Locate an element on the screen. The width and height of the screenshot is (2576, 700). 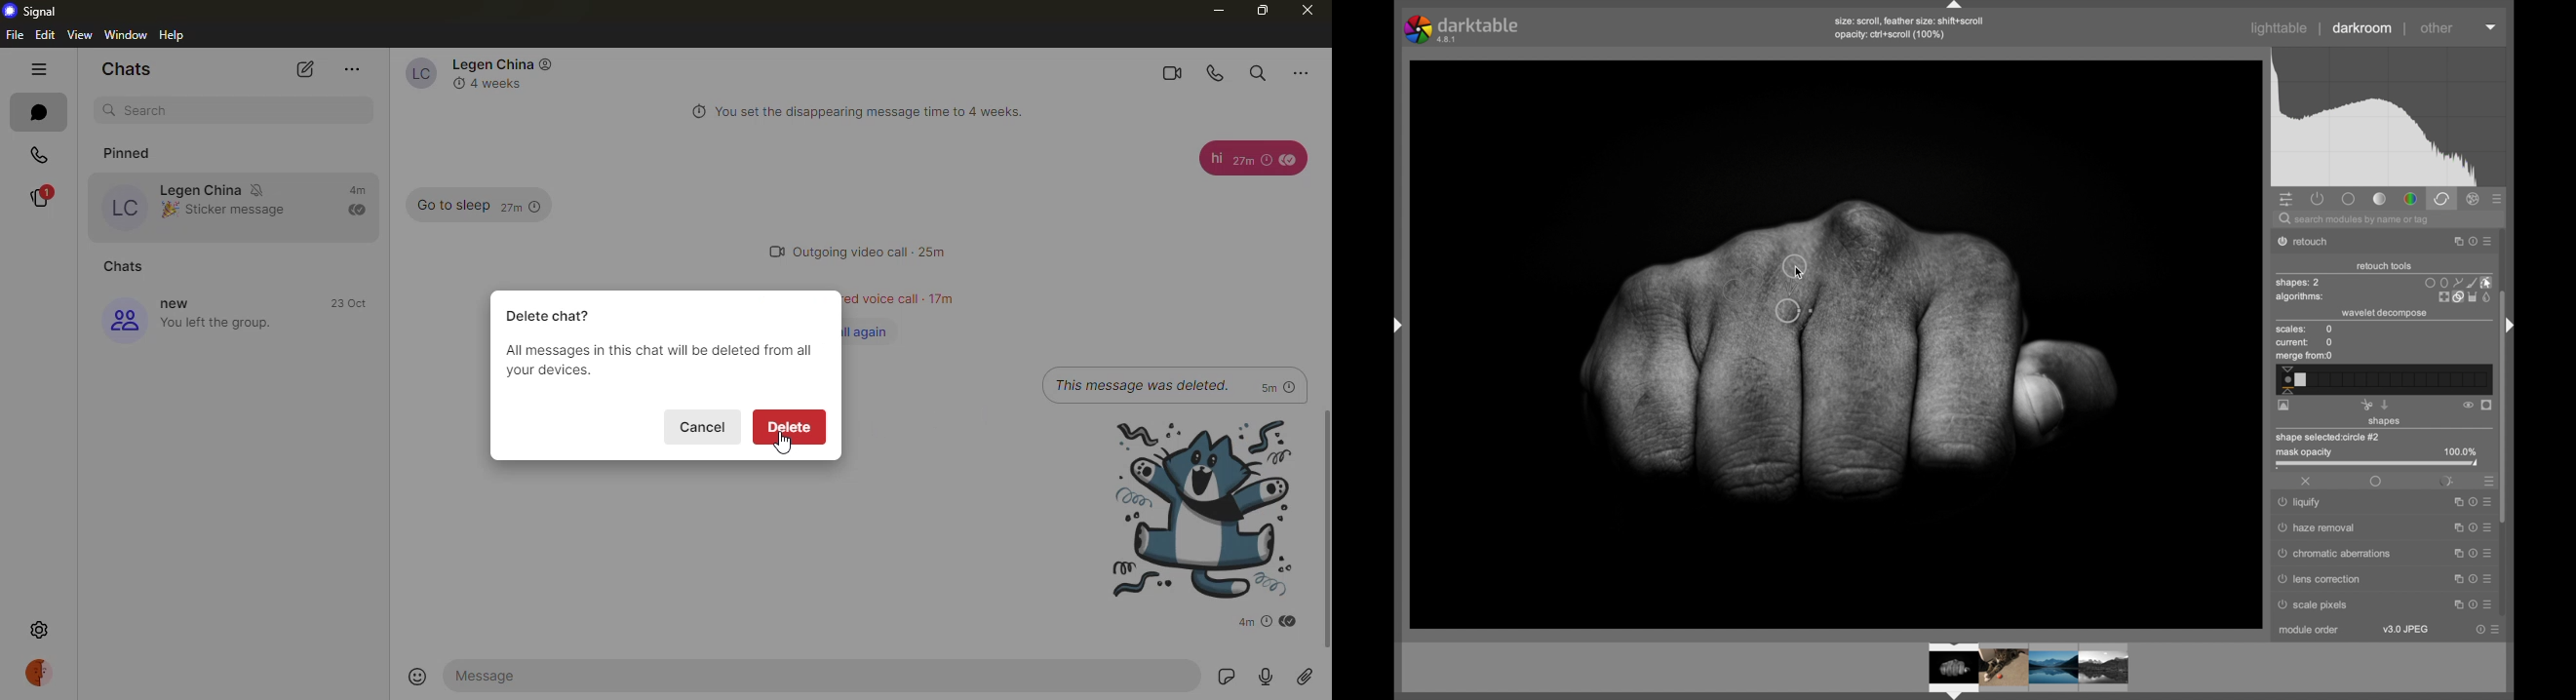
message is located at coordinates (1211, 159).